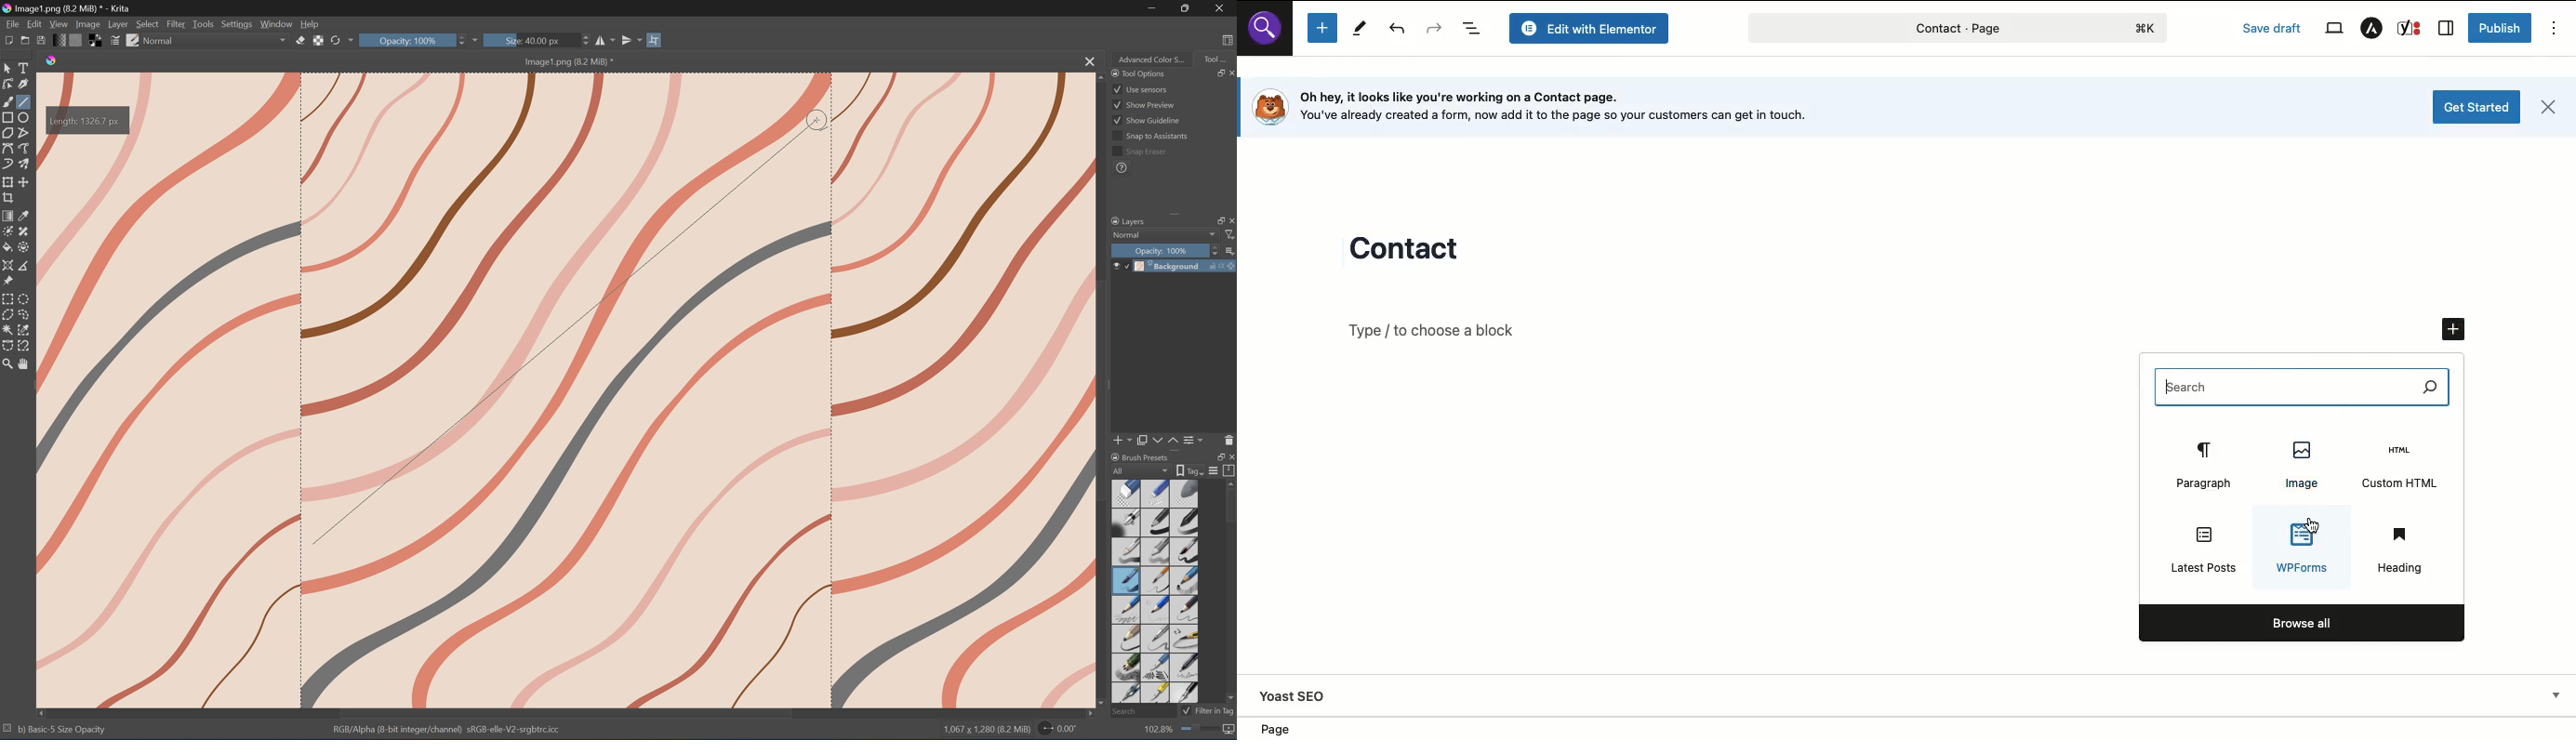 The image size is (2576, 756). I want to click on Background, so click(1187, 266).